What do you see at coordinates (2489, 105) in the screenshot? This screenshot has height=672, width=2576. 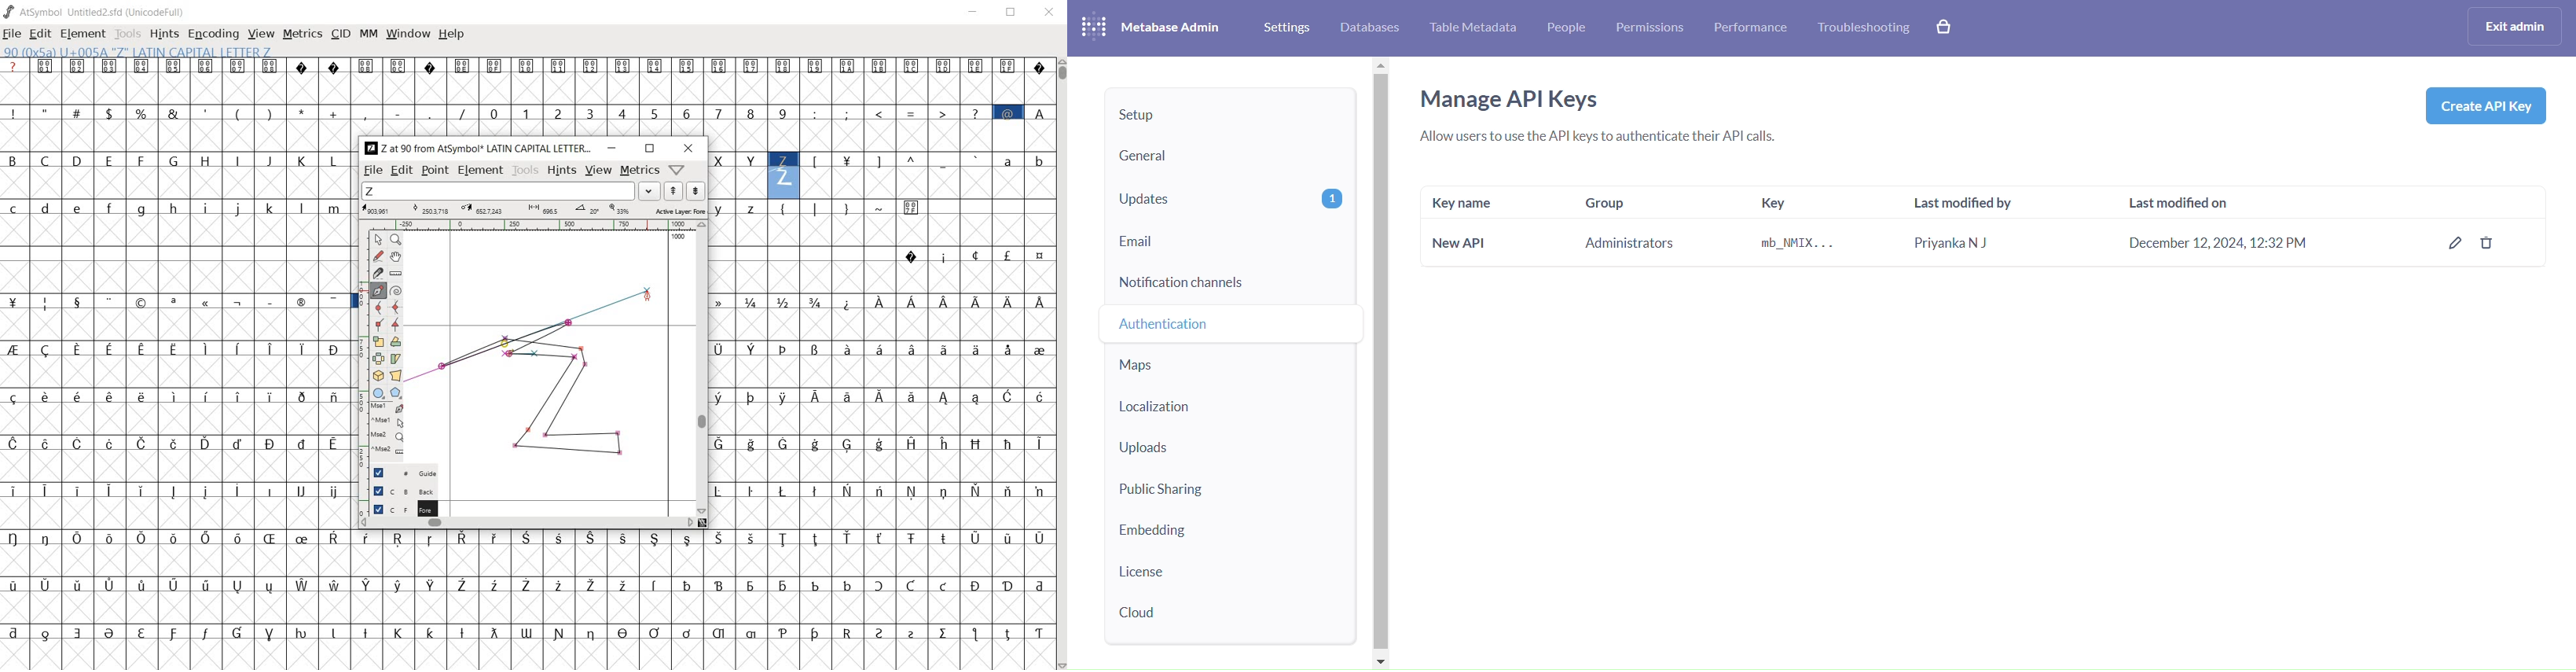 I see `create API Key` at bounding box center [2489, 105].